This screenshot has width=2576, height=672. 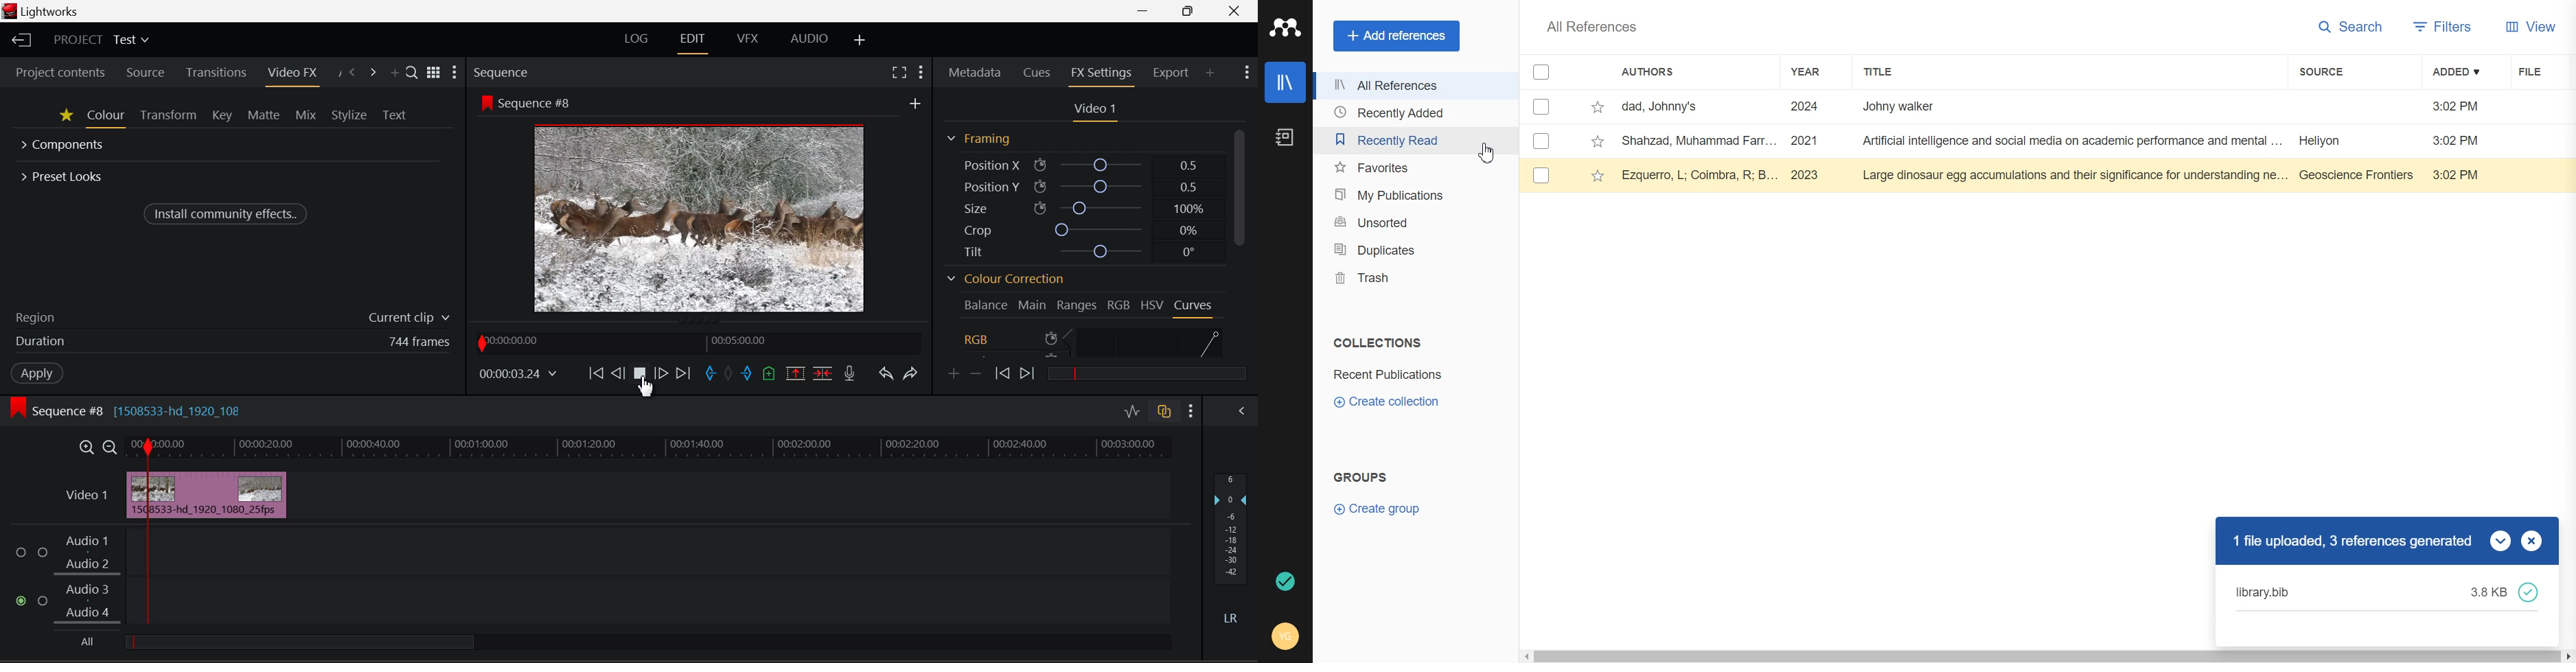 What do you see at coordinates (746, 40) in the screenshot?
I see `VFX Layout` at bounding box center [746, 40].